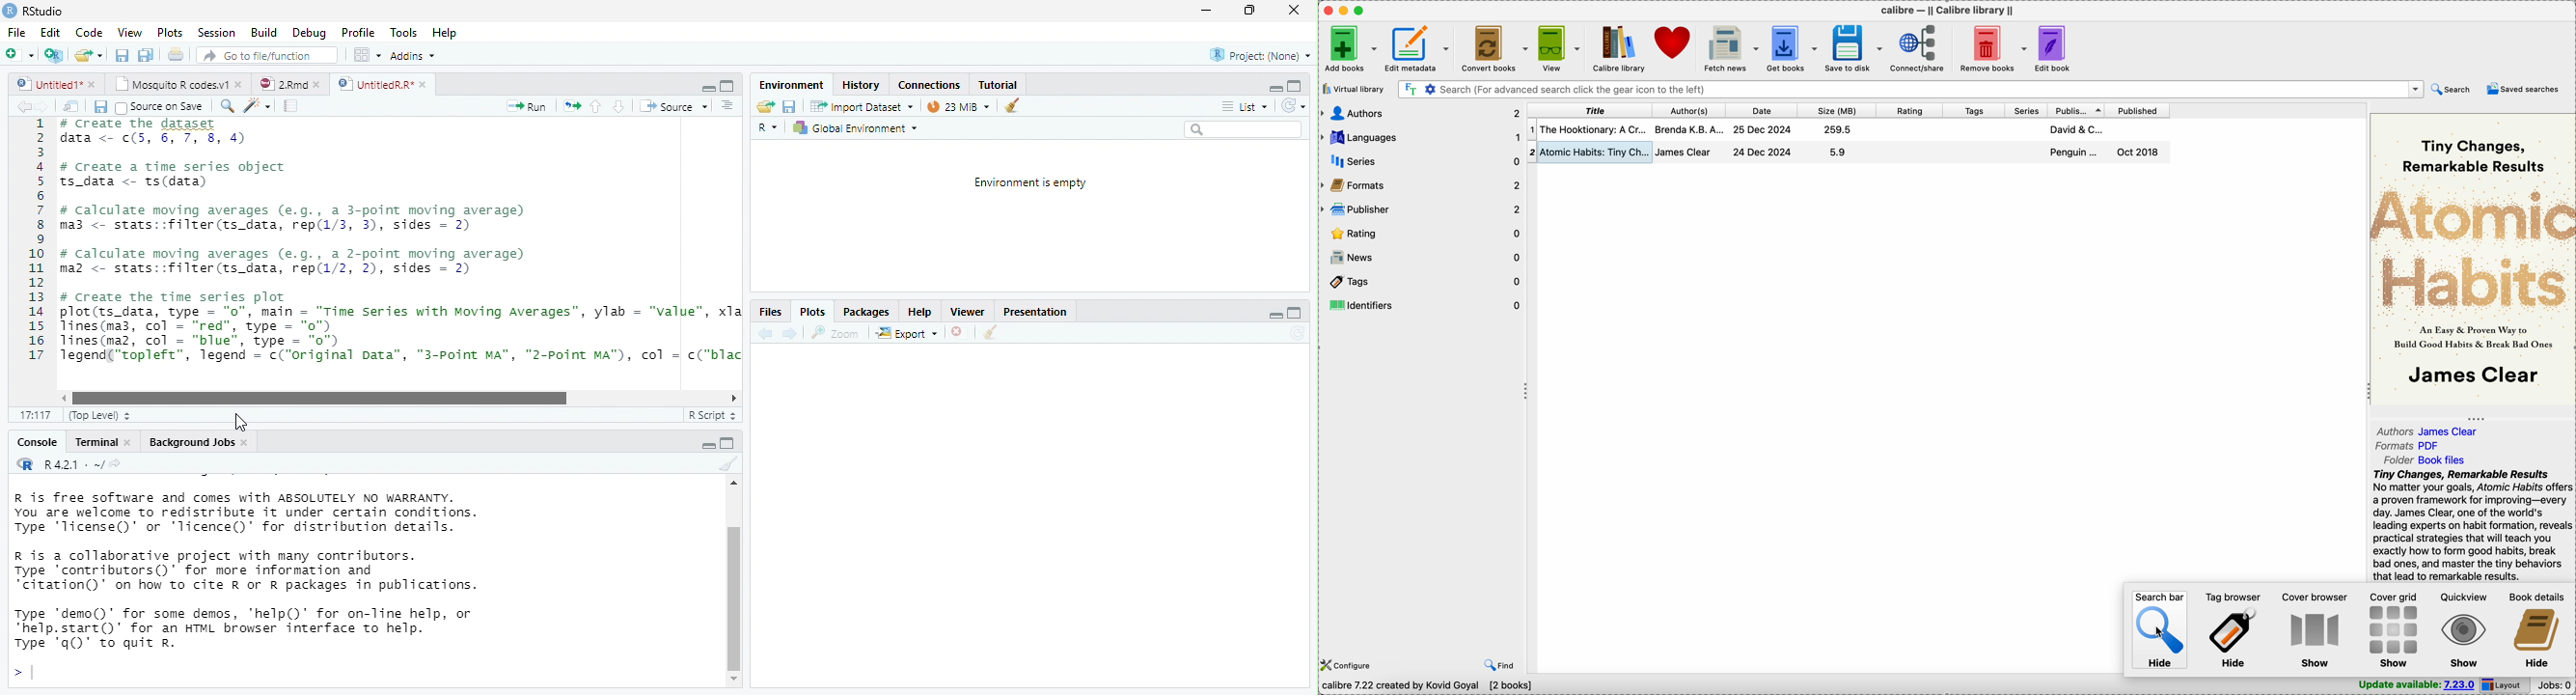  Describe the element at coordinates (1276, 318) in the screenshot. I see `minimize` at that location.